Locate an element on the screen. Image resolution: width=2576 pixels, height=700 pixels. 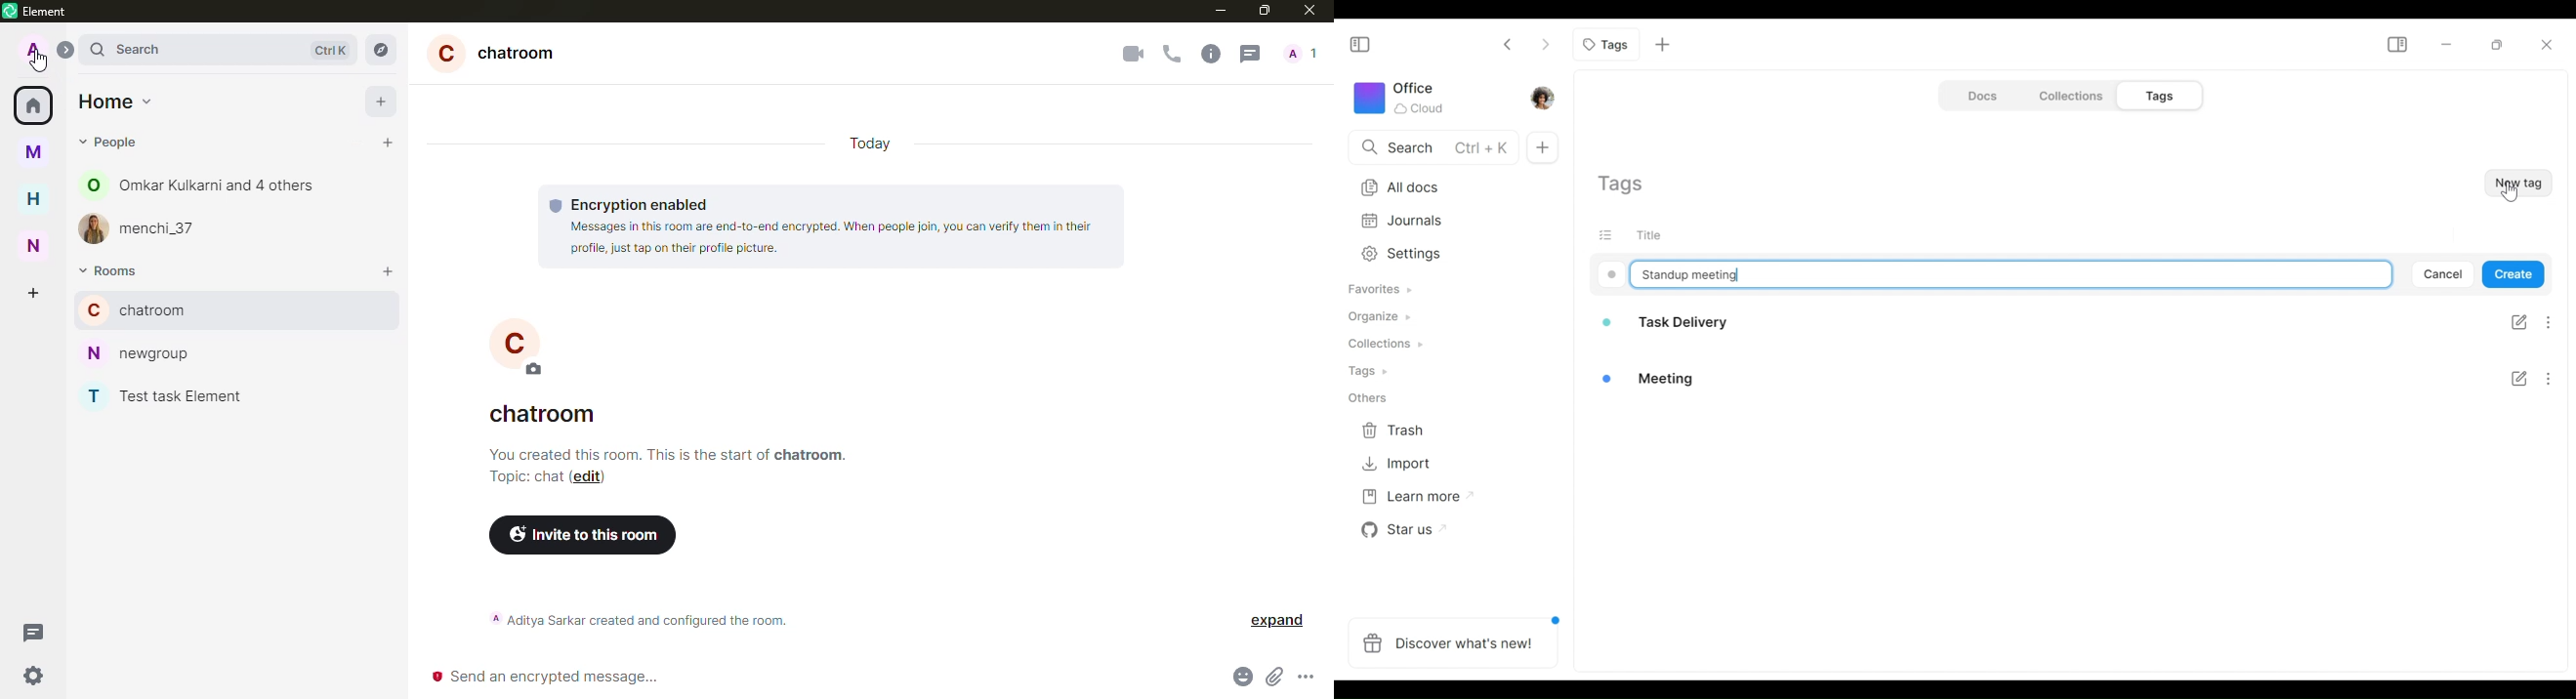
element is located at coordinates (48, 13).